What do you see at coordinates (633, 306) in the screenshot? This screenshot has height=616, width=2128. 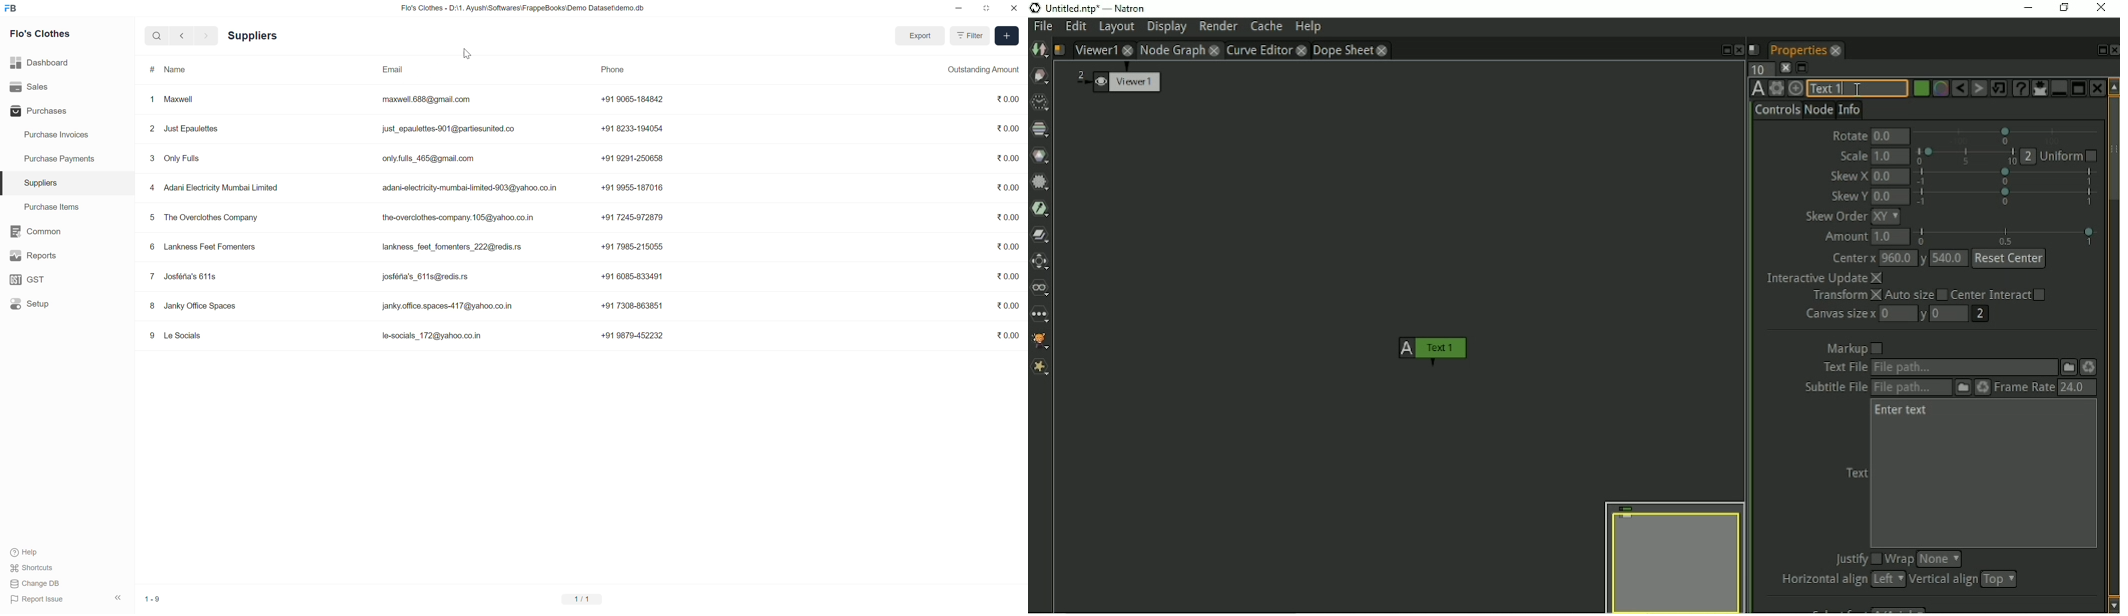 I see `+91 7308-863851` at bounding box center [633, 306].